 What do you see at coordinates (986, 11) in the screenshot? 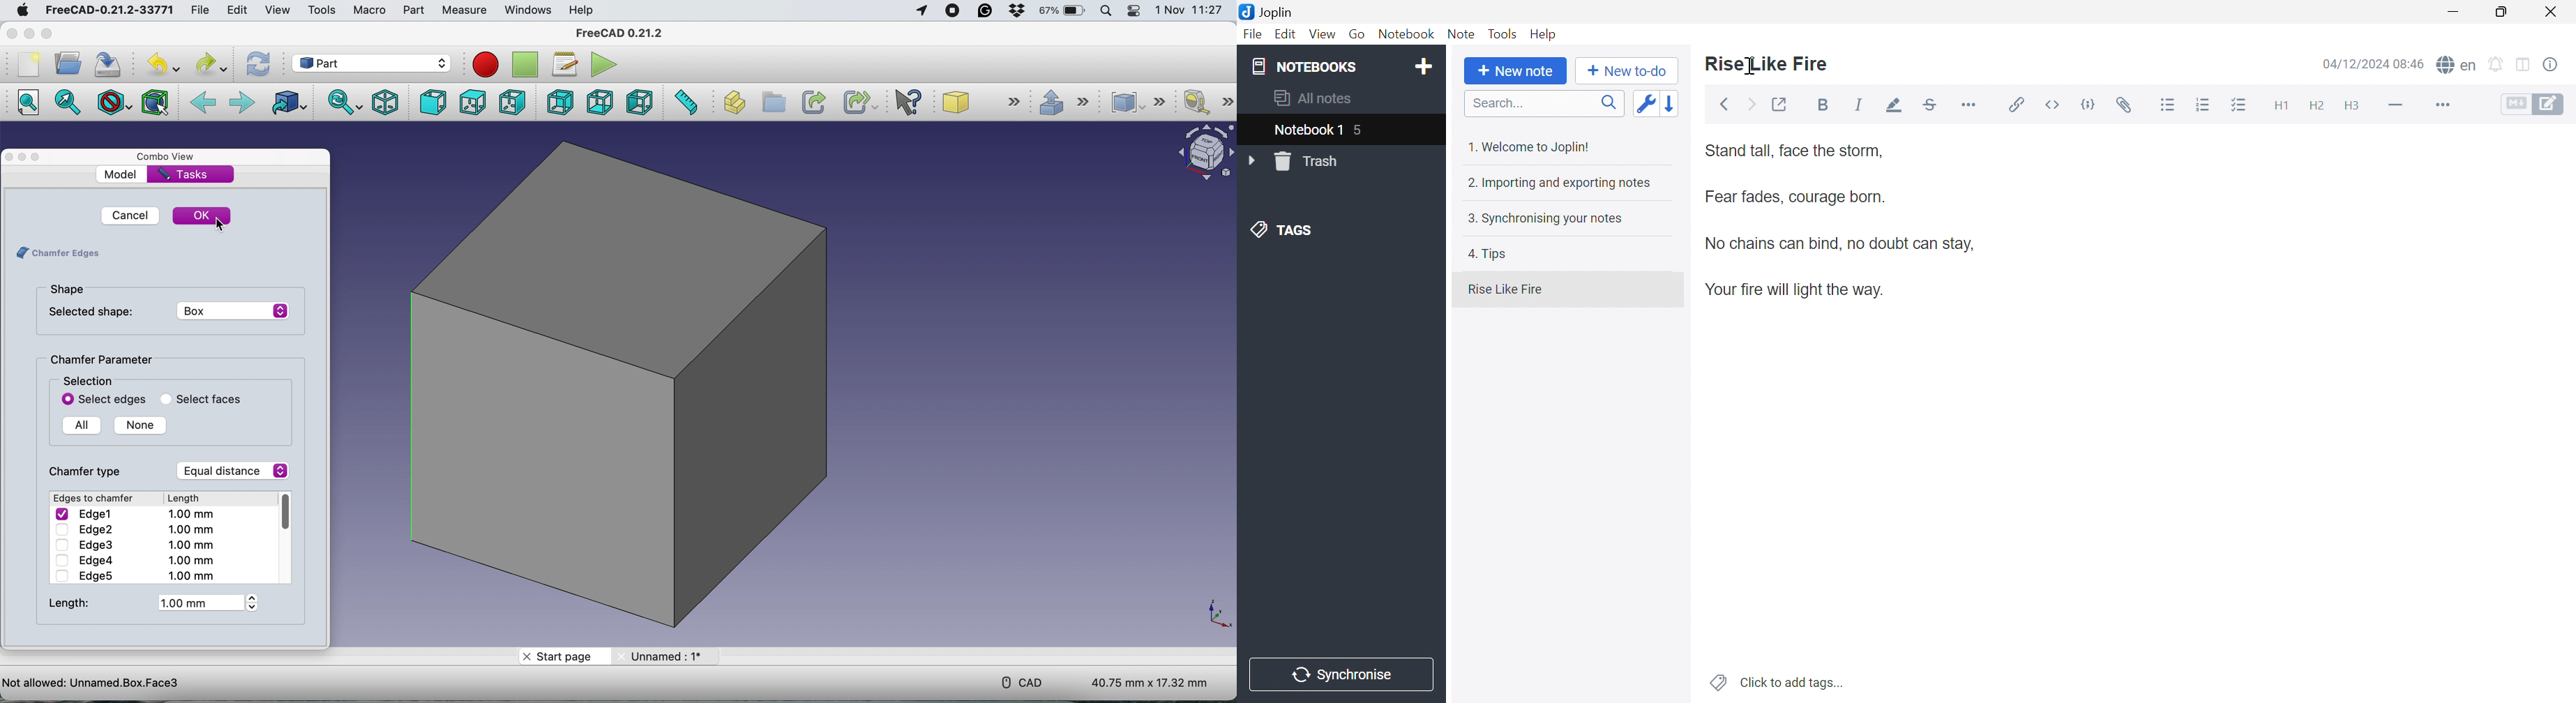
I see `grammarly` at bounding box center [986, 11].